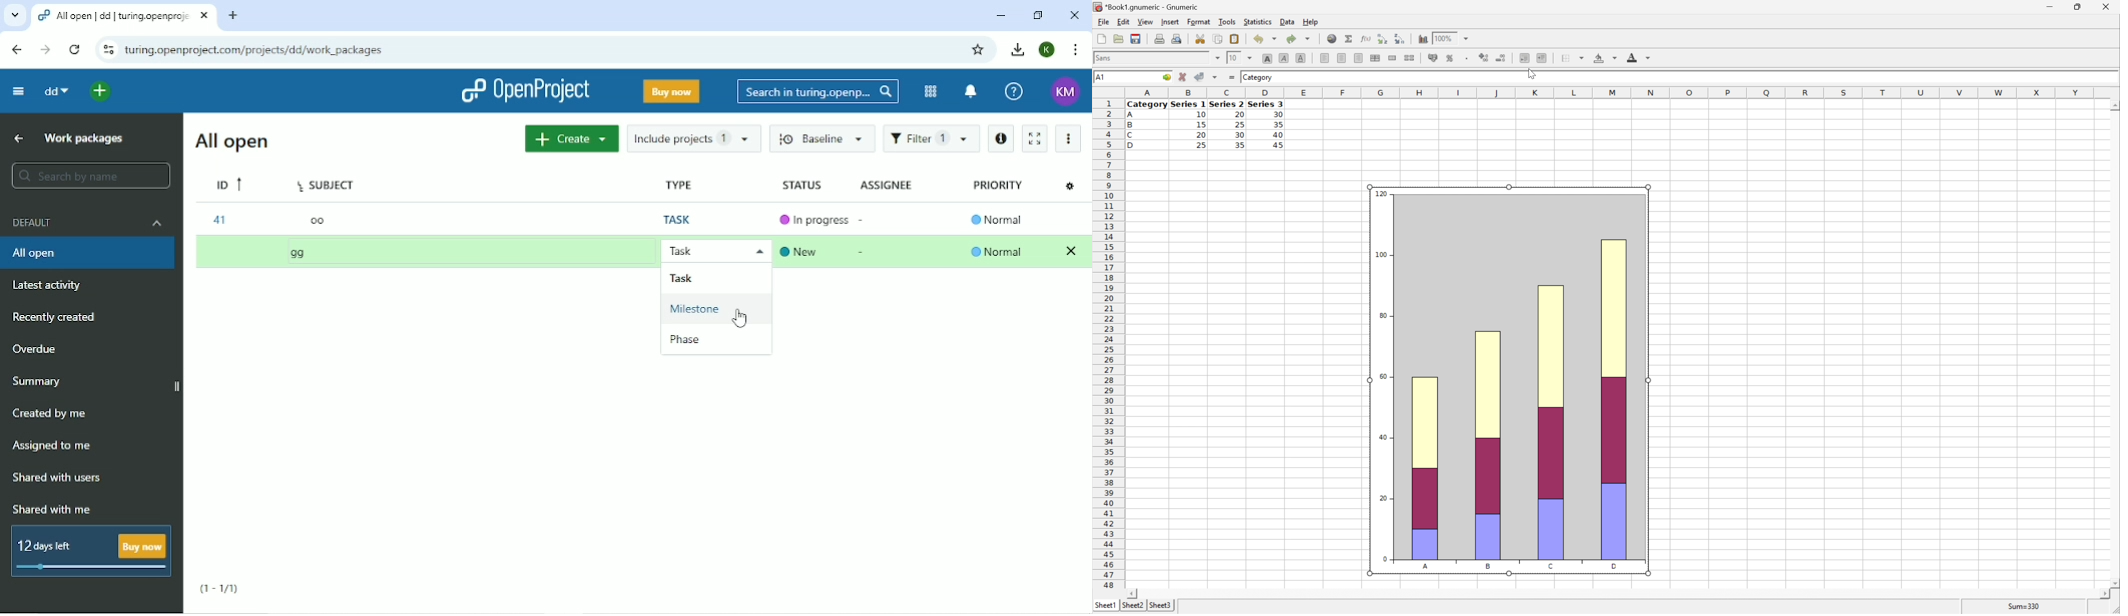 The image size is (2128, 616). I want to click on Back, so click(17, 50).